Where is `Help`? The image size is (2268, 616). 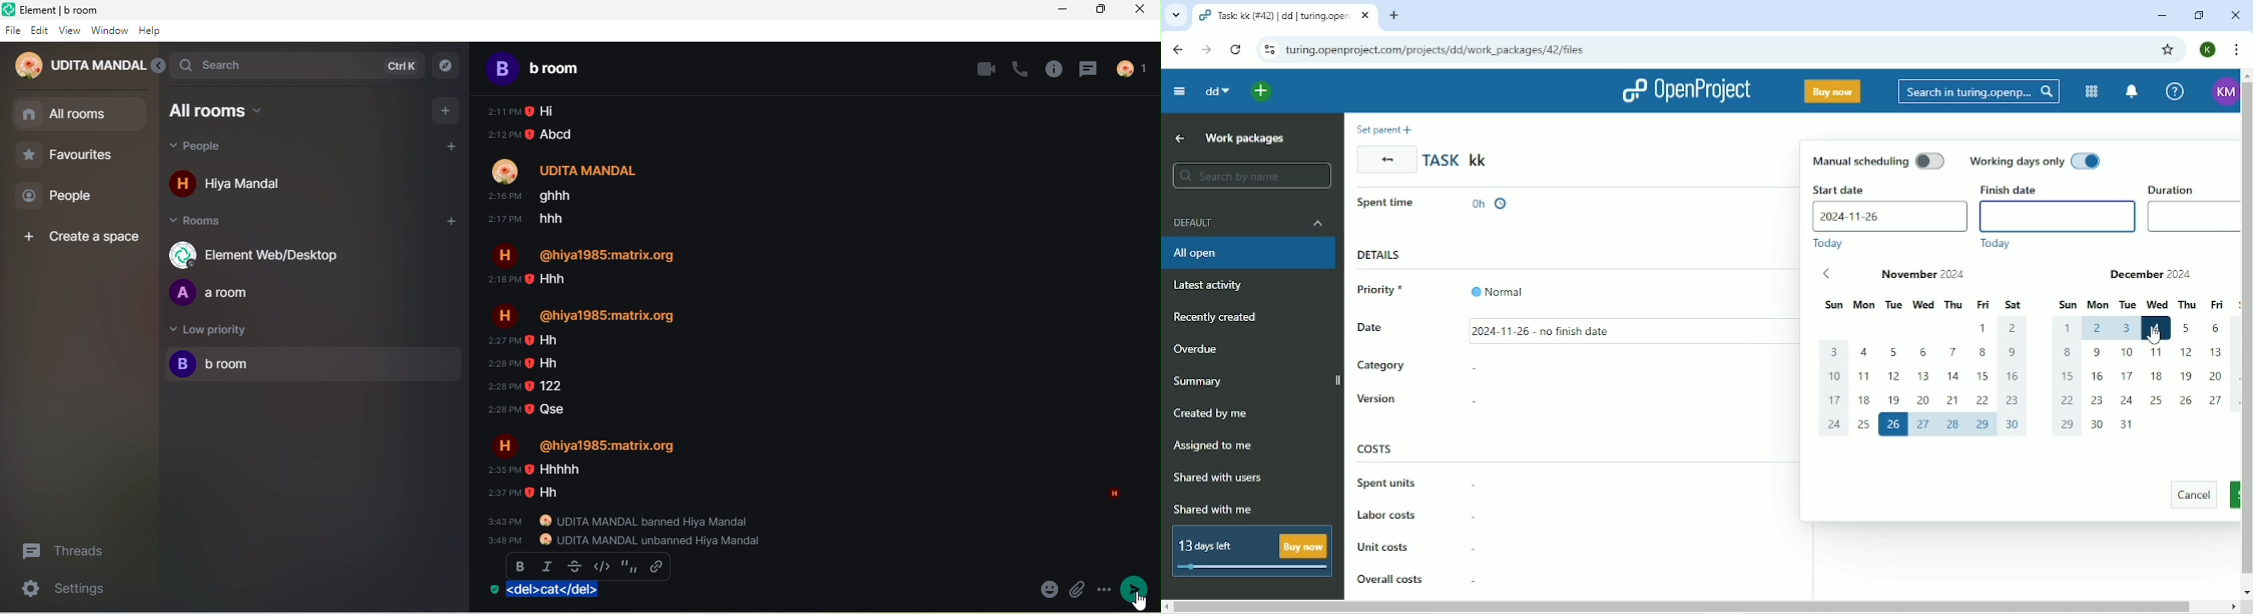
Help is located at coordinates (2173, 91).